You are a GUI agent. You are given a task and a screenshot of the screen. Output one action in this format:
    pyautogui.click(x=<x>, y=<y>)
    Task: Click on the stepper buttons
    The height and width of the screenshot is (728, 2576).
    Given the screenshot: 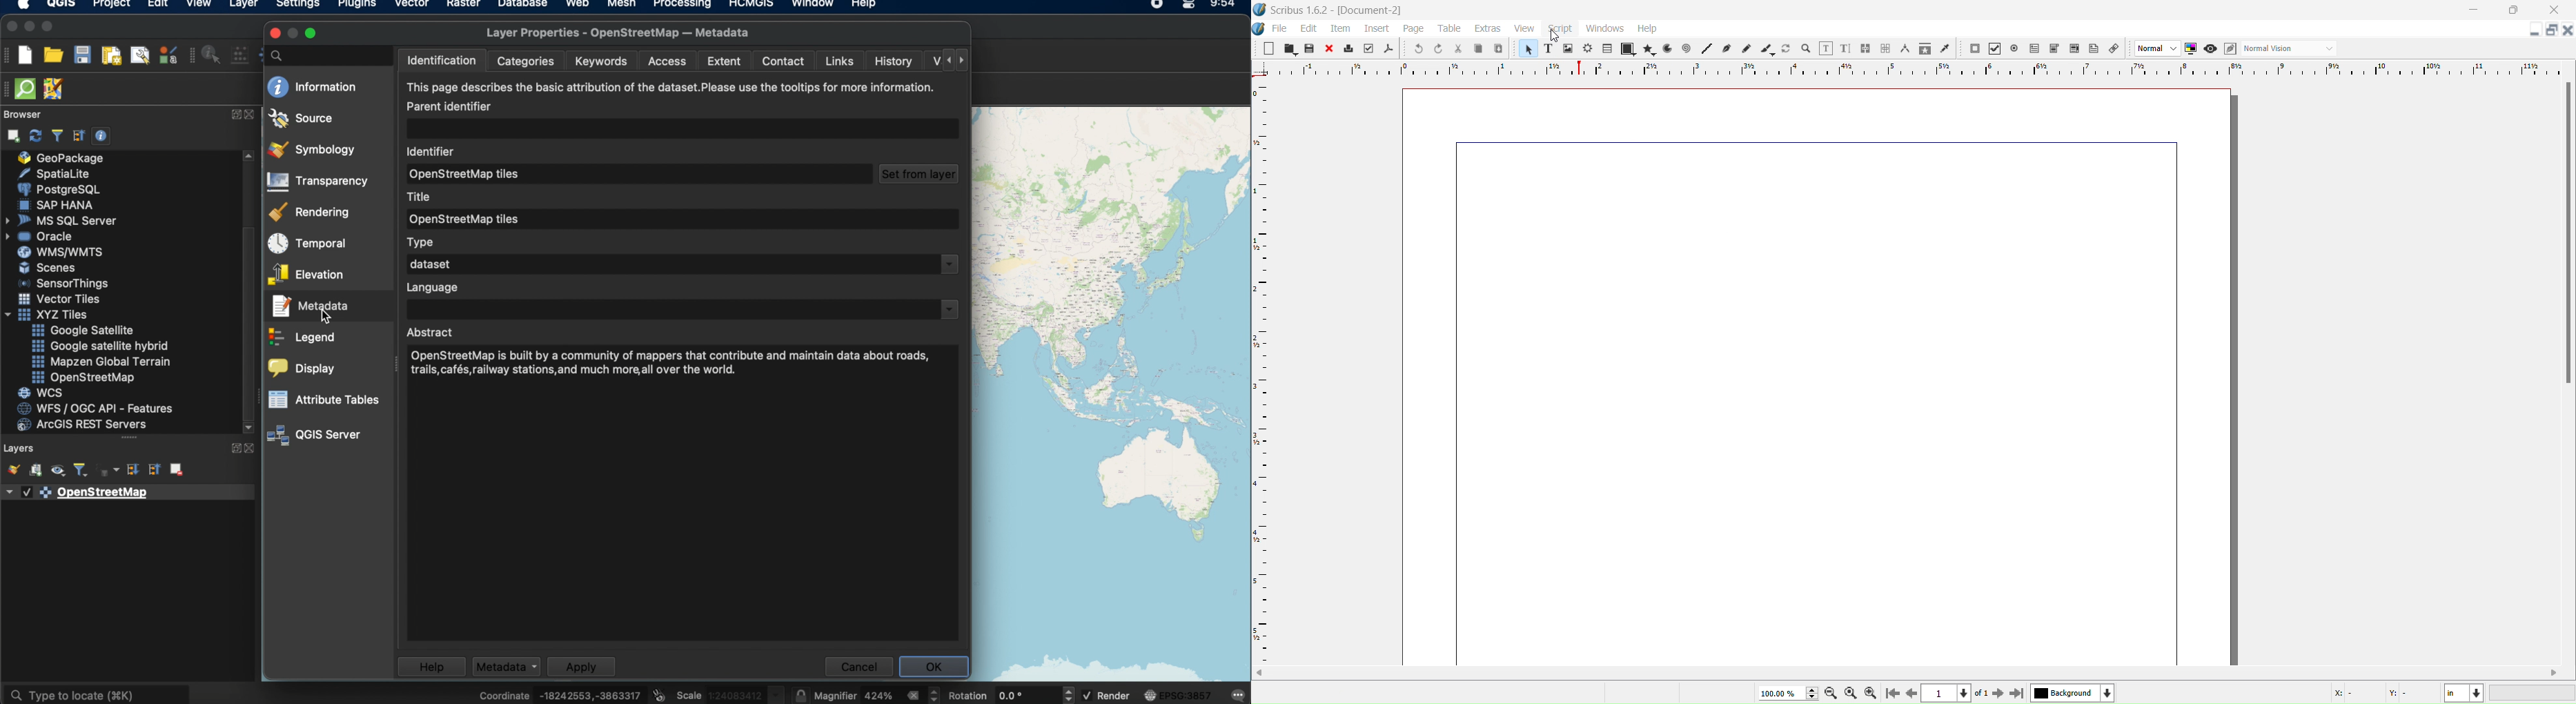 What is the action you would take?
    pyautogui.click(x=948, y=59)
    